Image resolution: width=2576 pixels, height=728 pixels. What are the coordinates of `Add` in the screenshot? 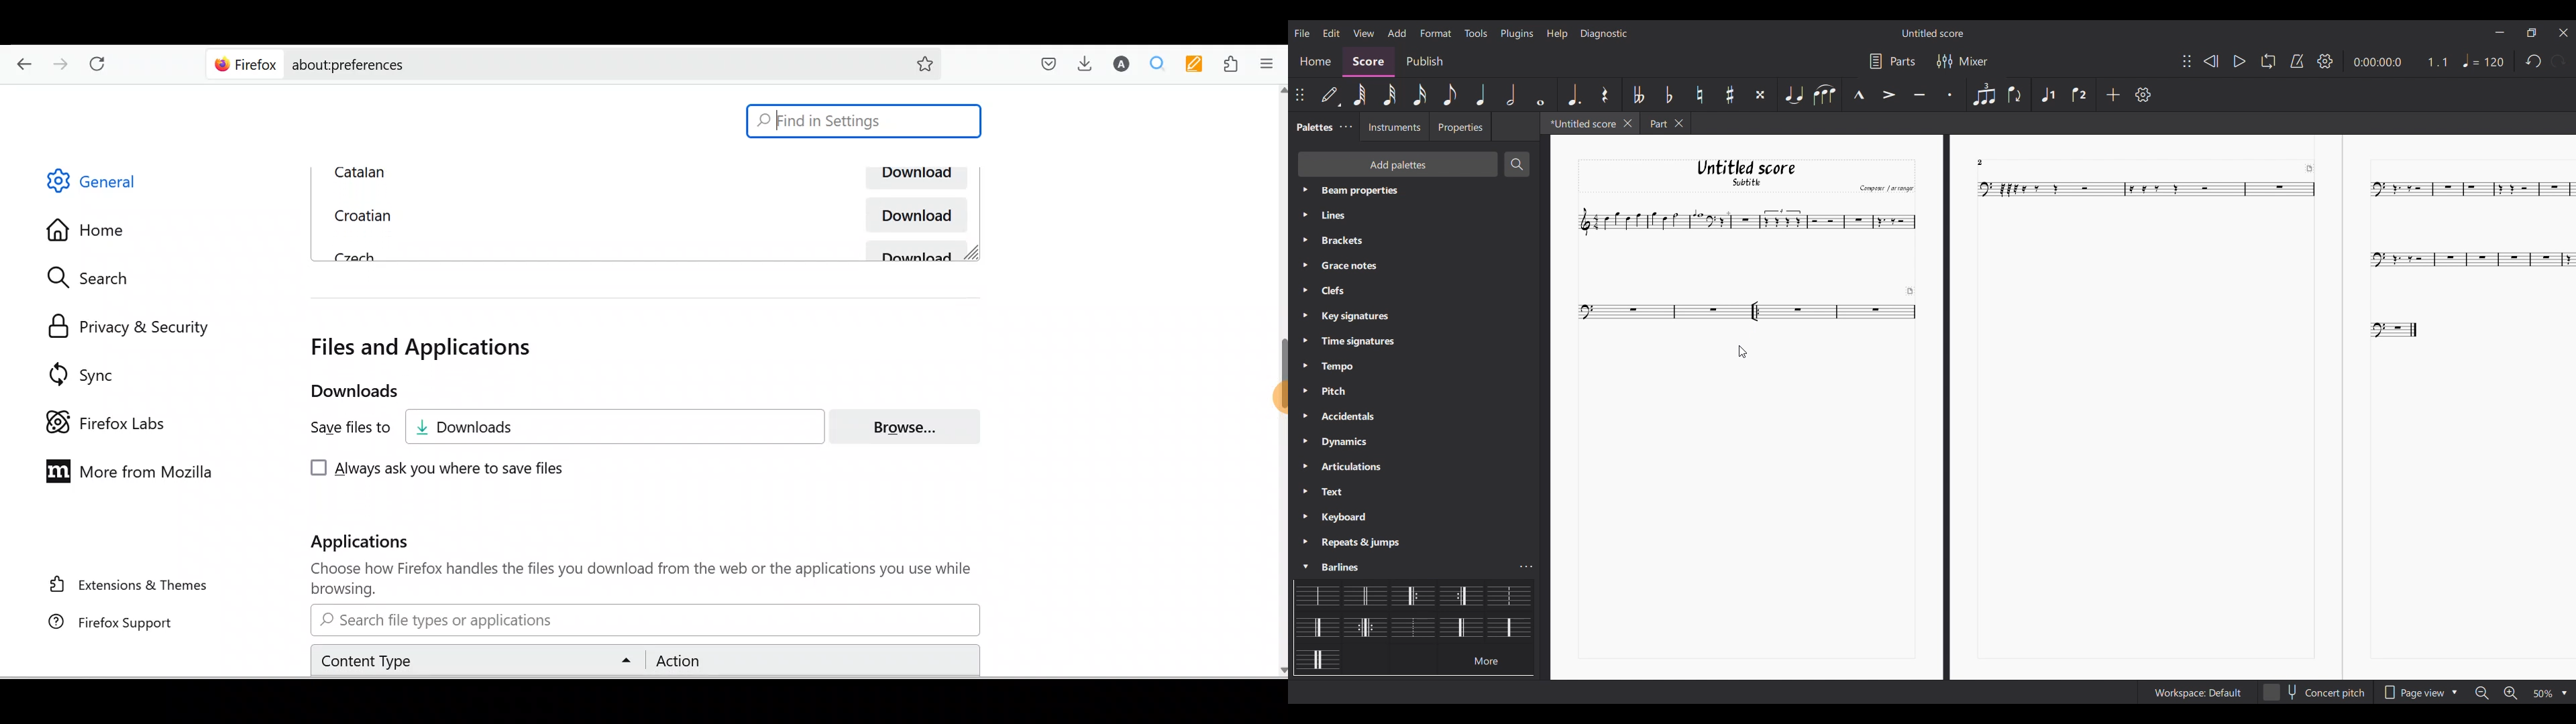 It's located at (2113, 95).